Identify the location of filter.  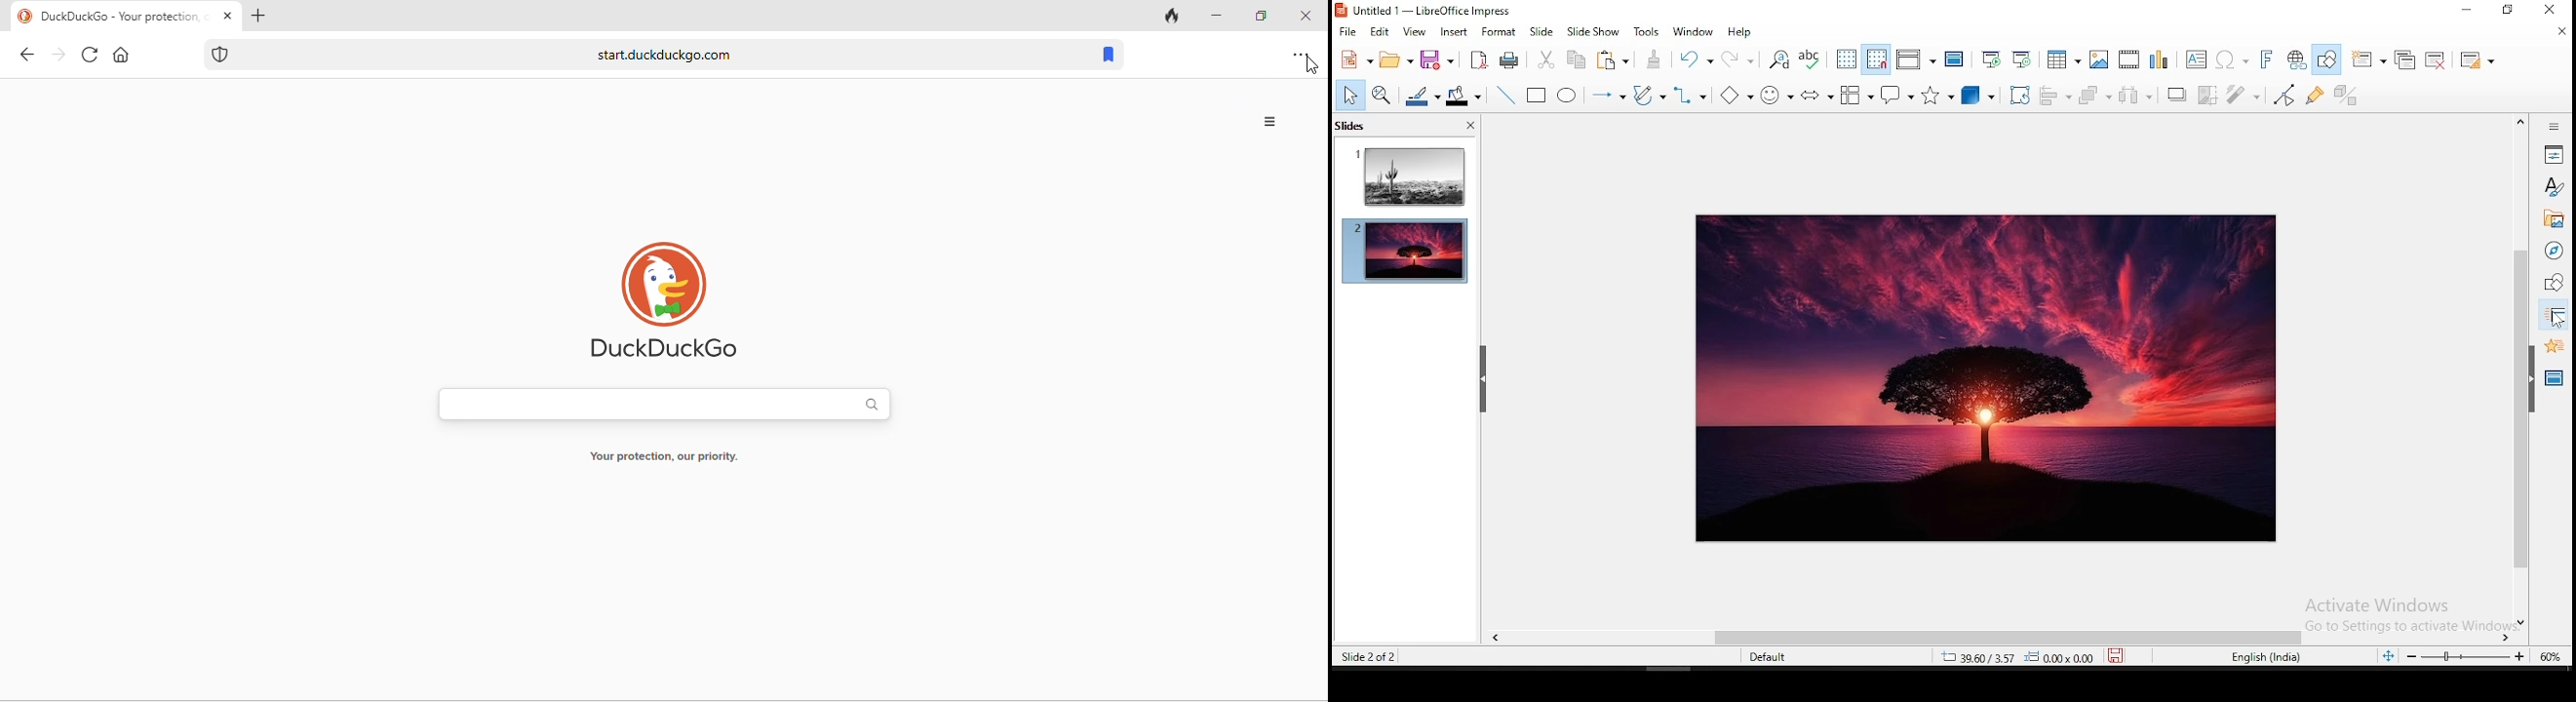
(2245, 96).